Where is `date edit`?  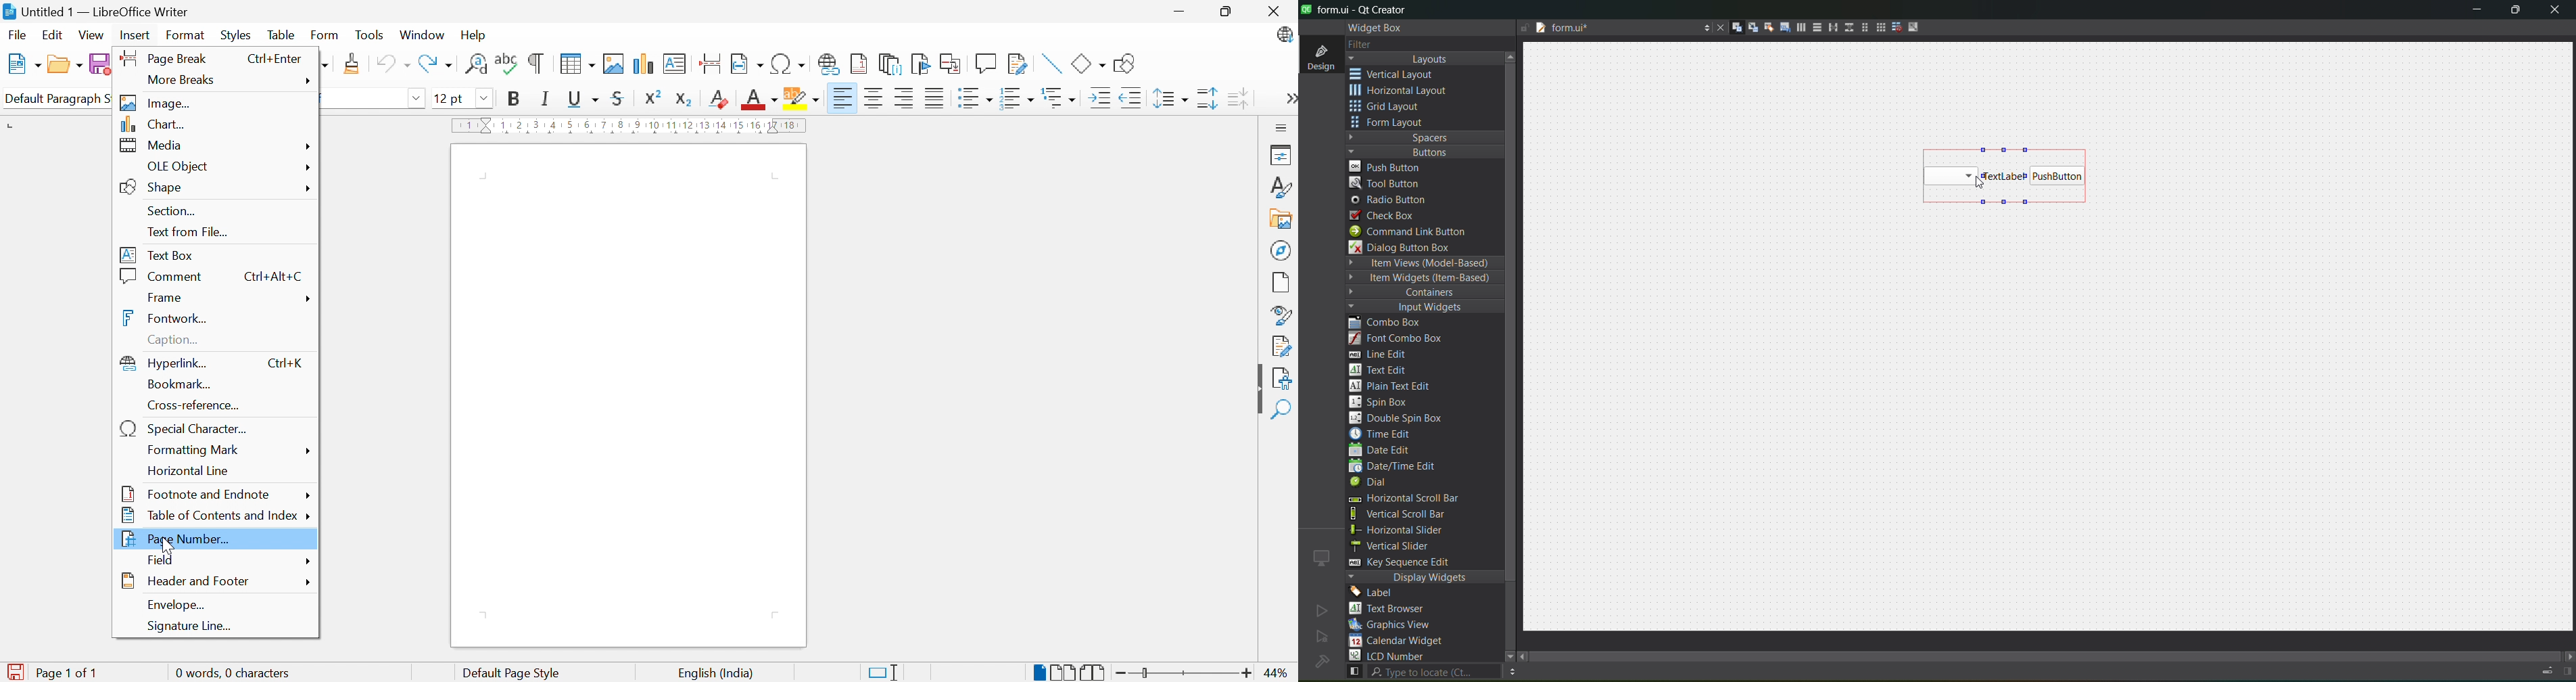 date edit is located at coordinates (1383, 451).